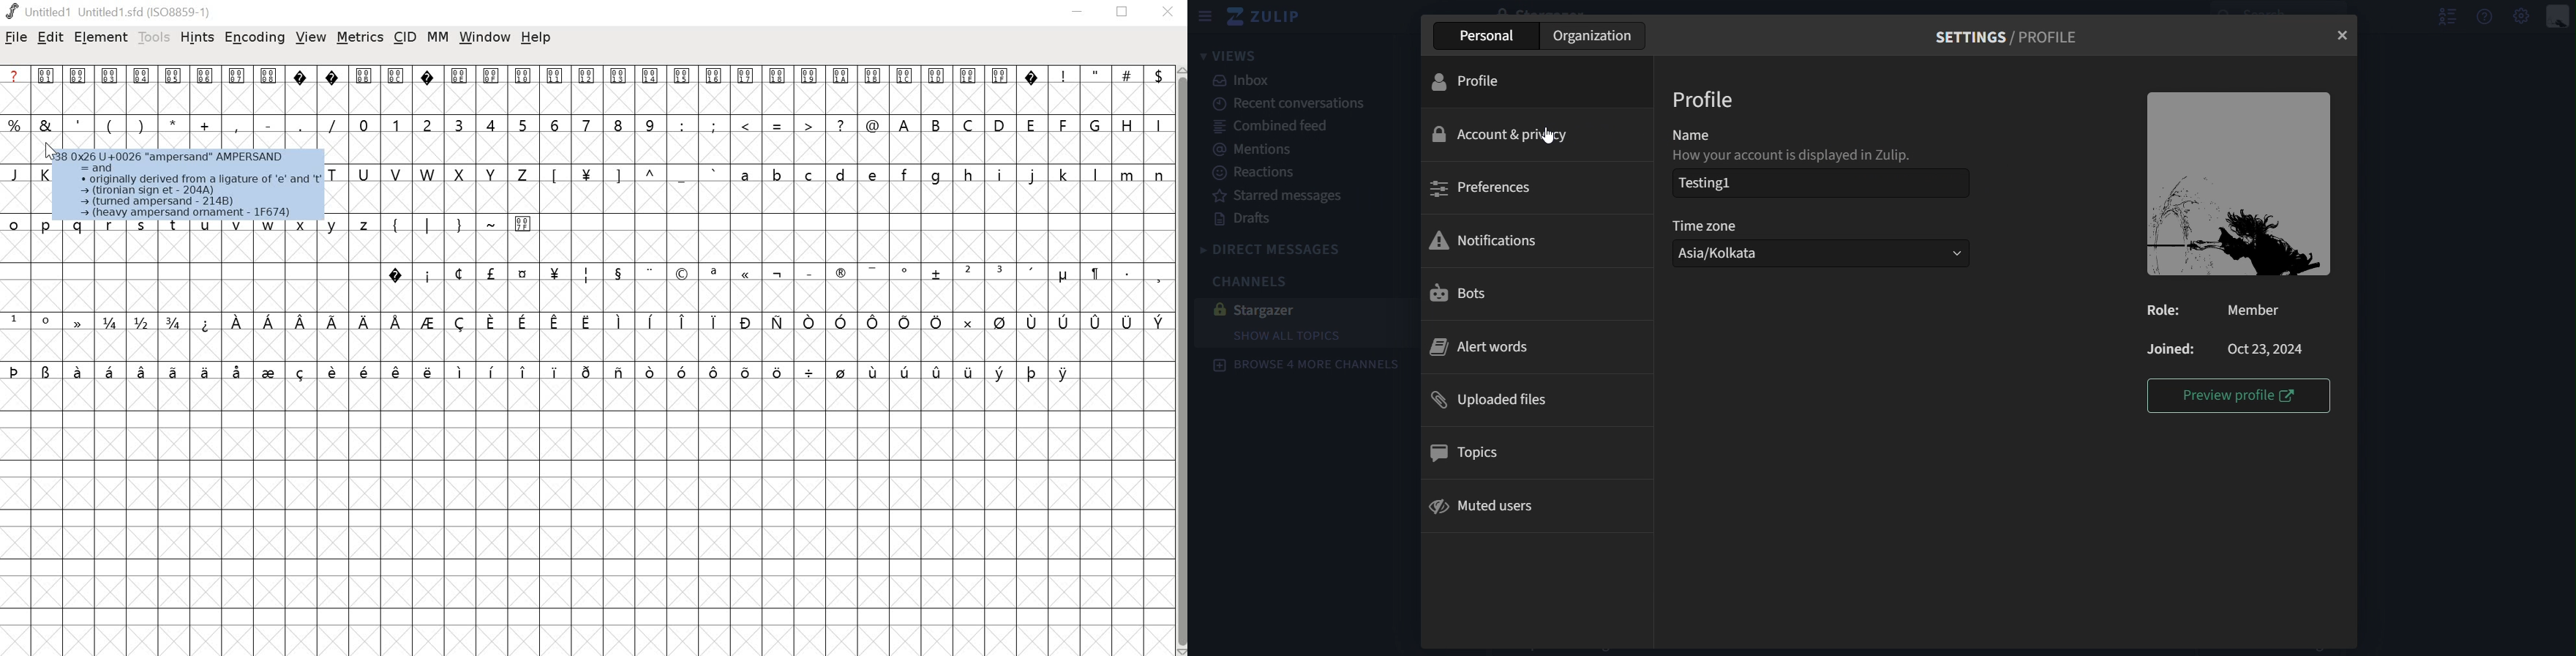 Image resolution: width=2576 pixels, height=672 pixels. I want to click on vertical scrollbar, so click(1181, 360).